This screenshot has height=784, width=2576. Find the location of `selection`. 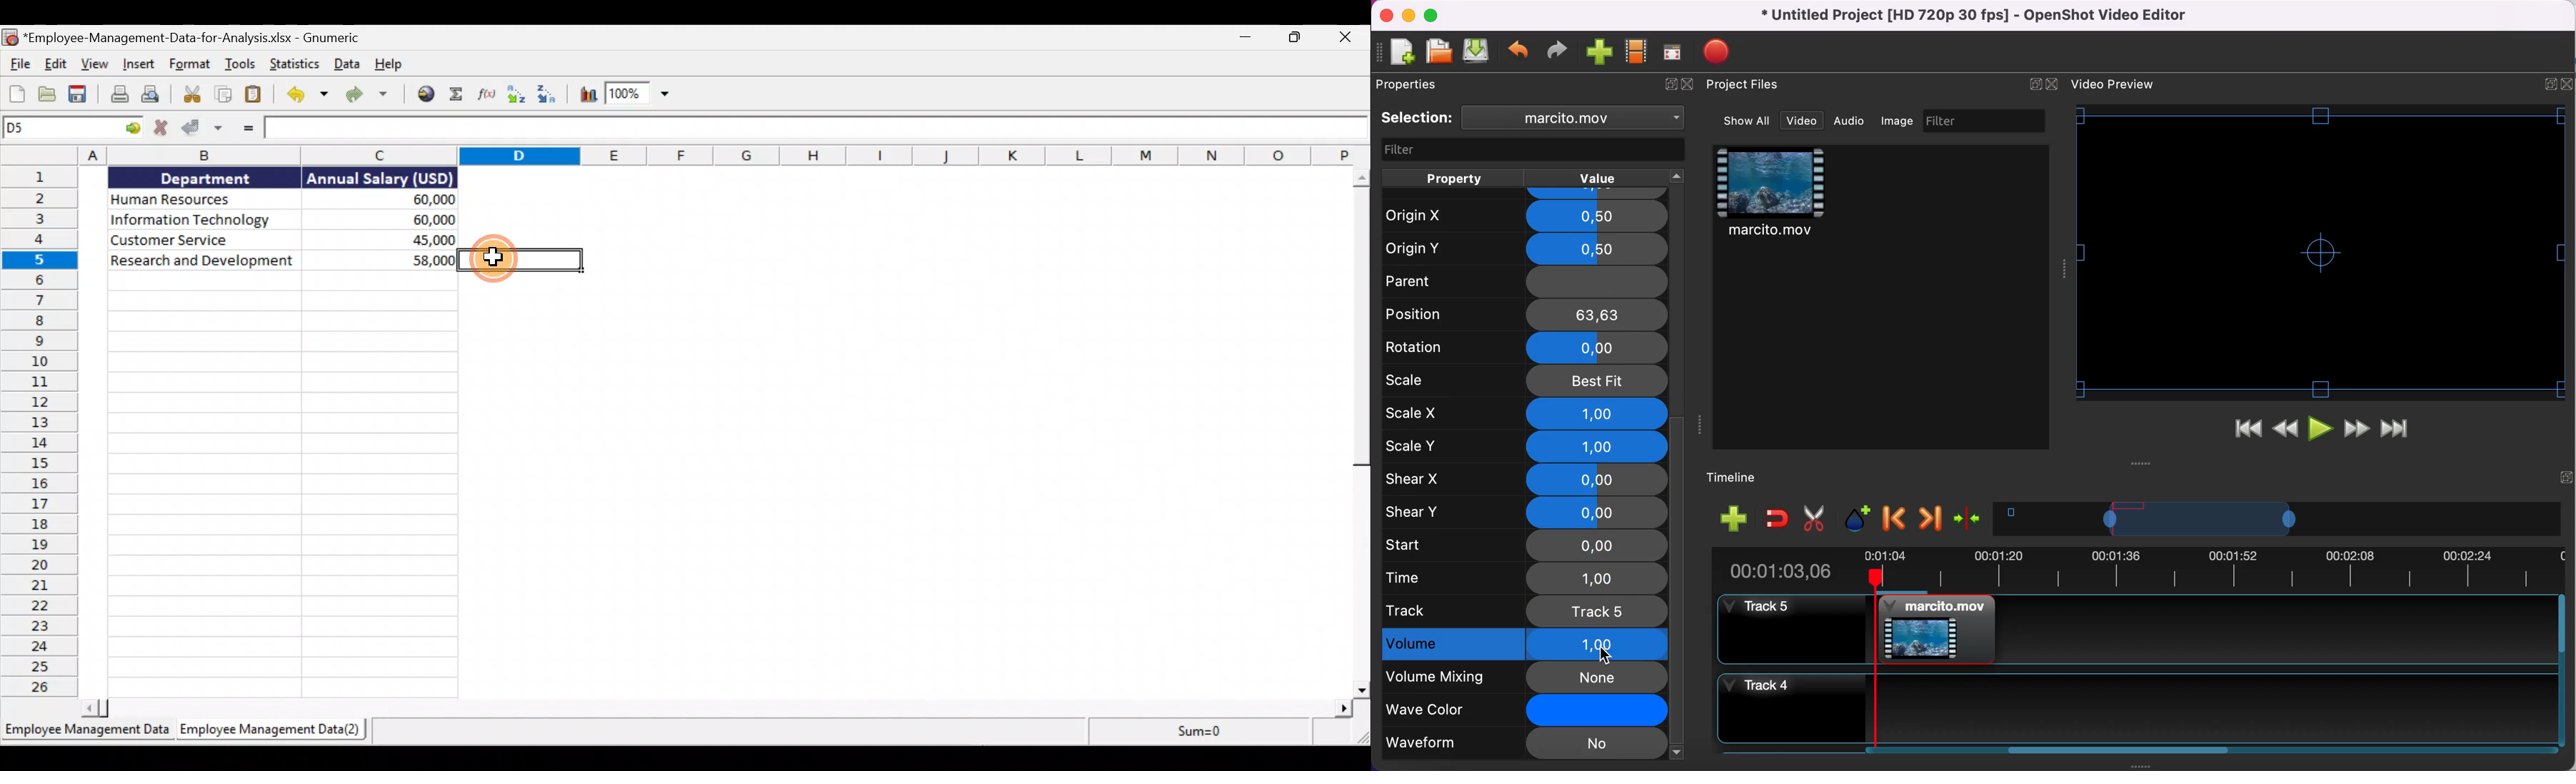

selection is located at coordinates (1417, 118).